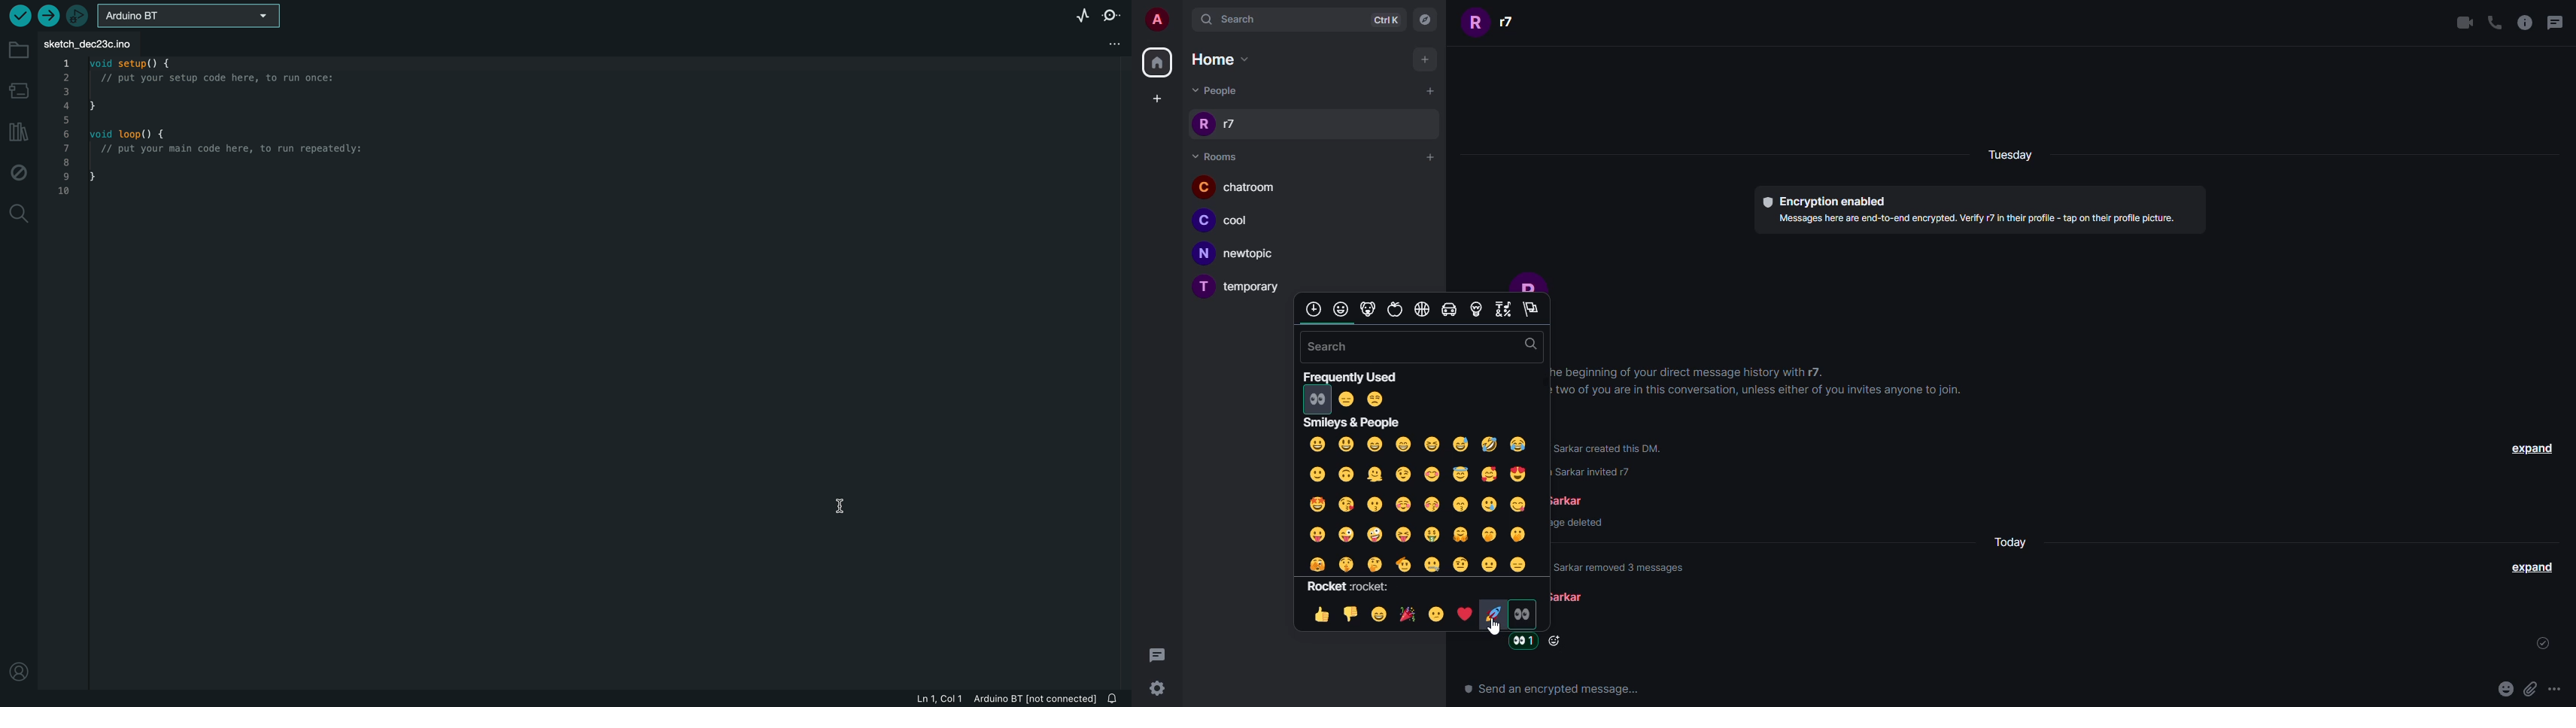 The image size is (2576, 728). Describe the element at coordinates (1494, 25) in the screenshot. I see `people` at that location.